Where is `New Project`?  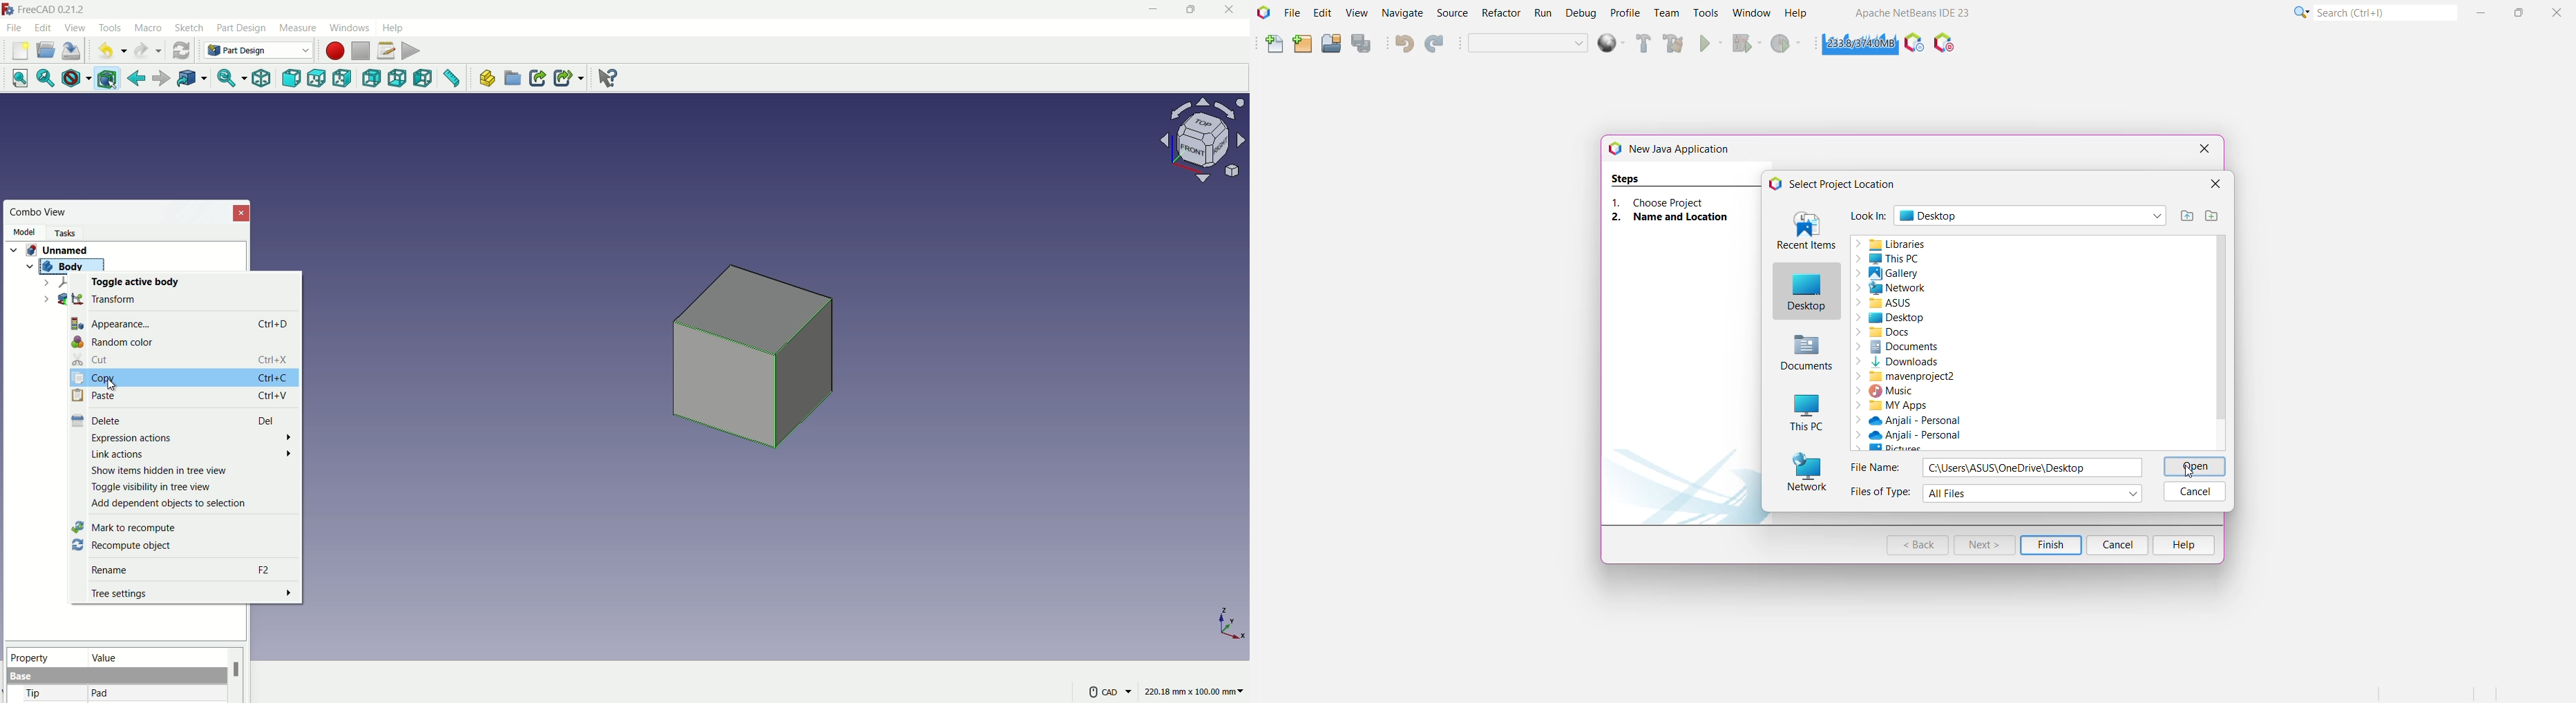 New Project is located at coordinates (1301, 45).